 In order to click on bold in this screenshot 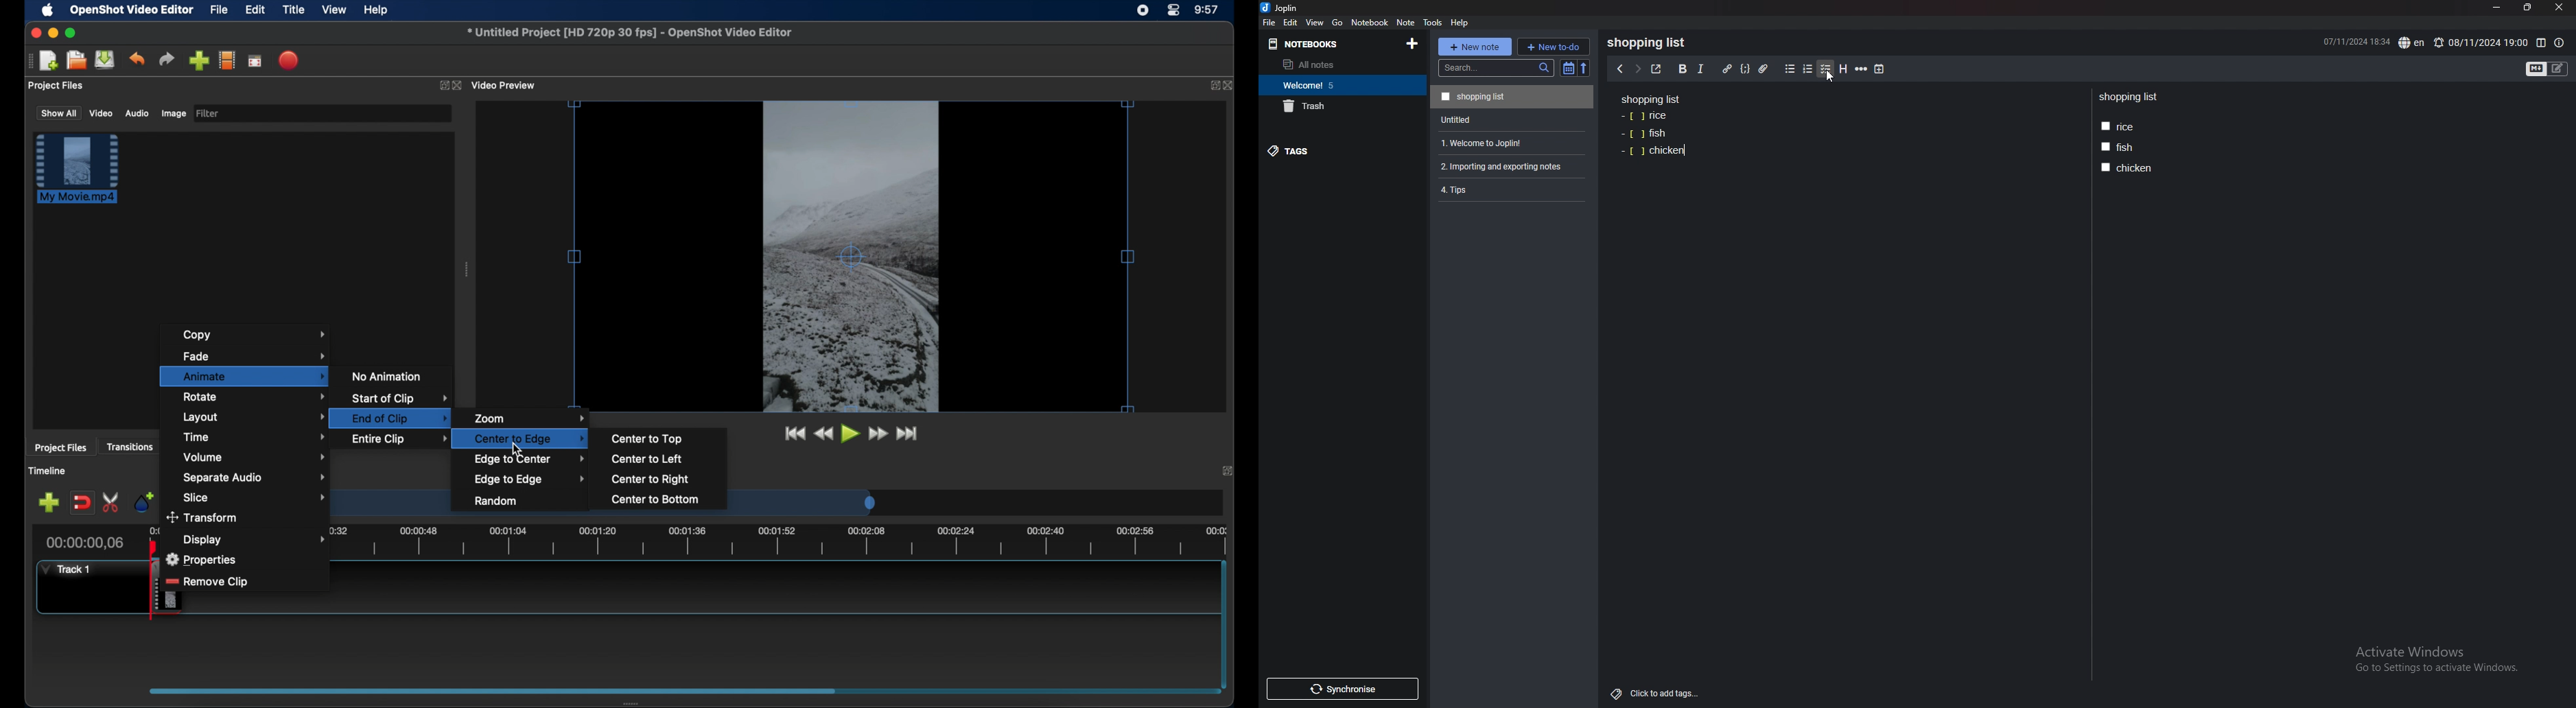, I will do `click(1683, 69)`.